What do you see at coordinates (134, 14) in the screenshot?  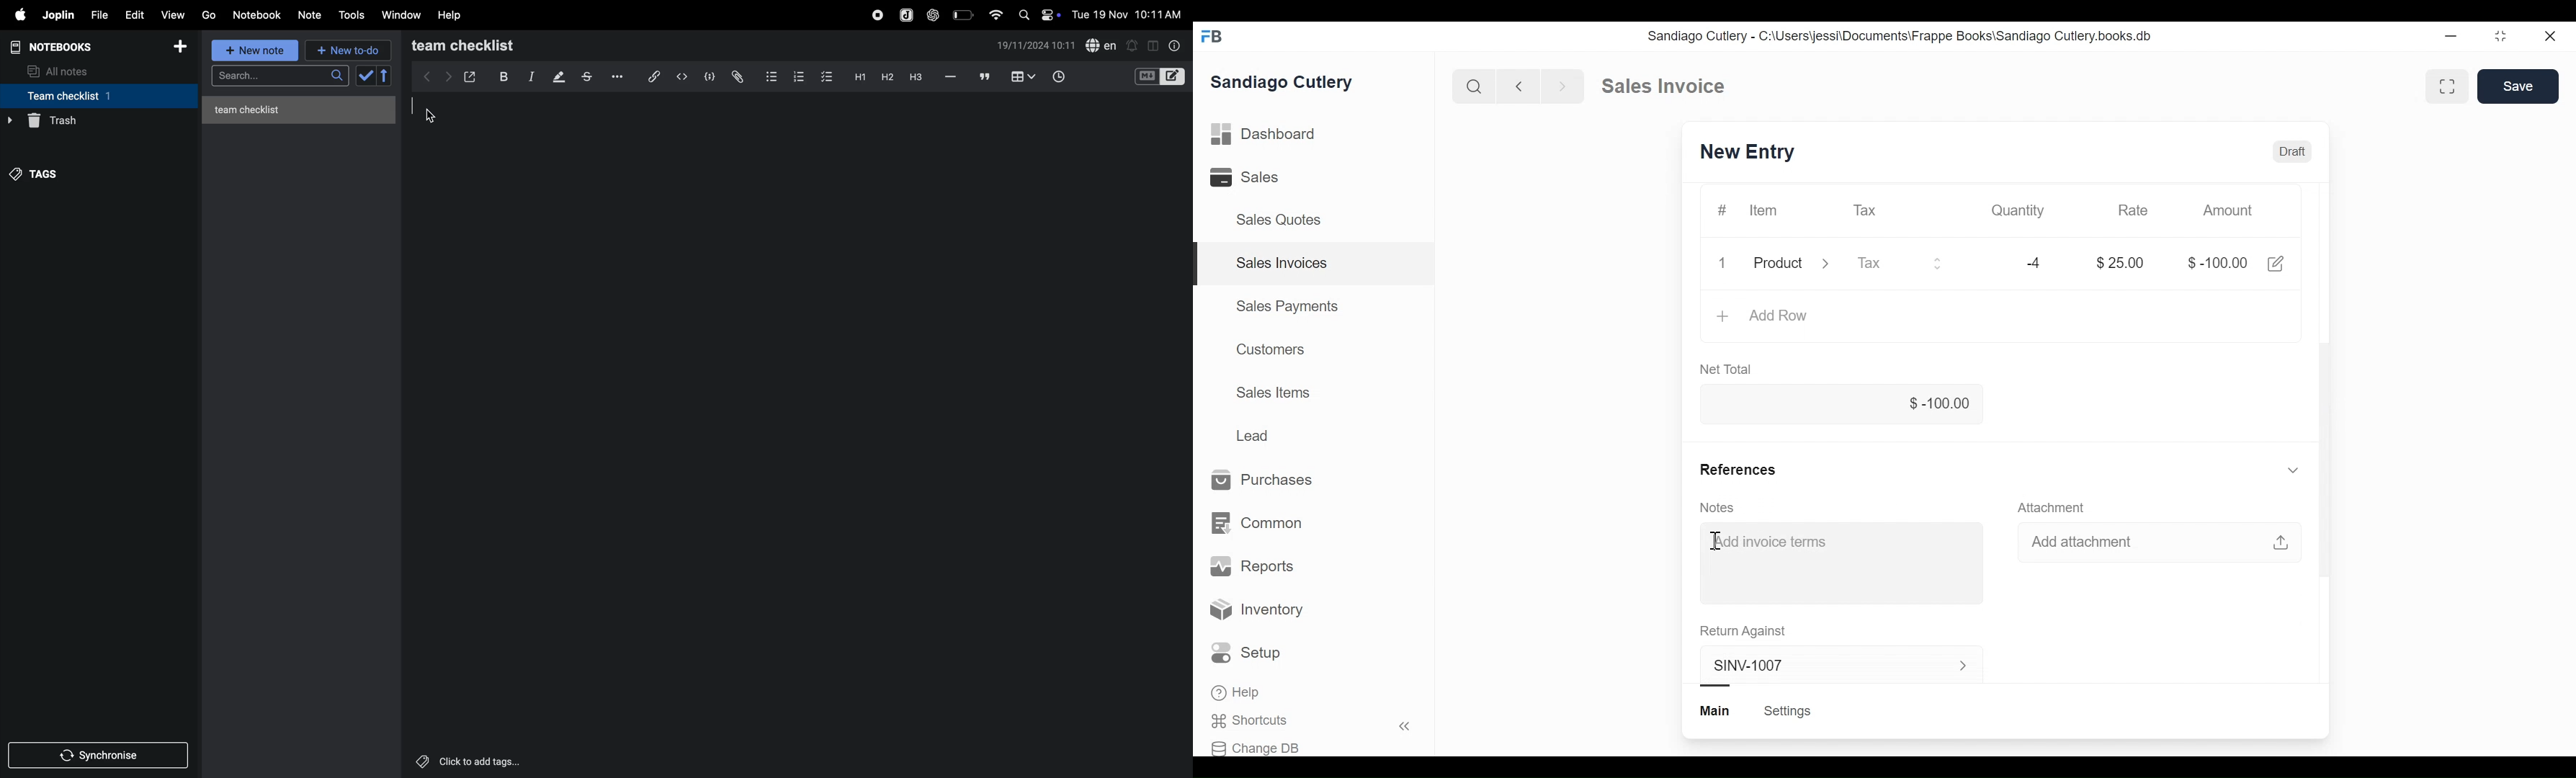 I see `edit` at bounding box center [134, 14].